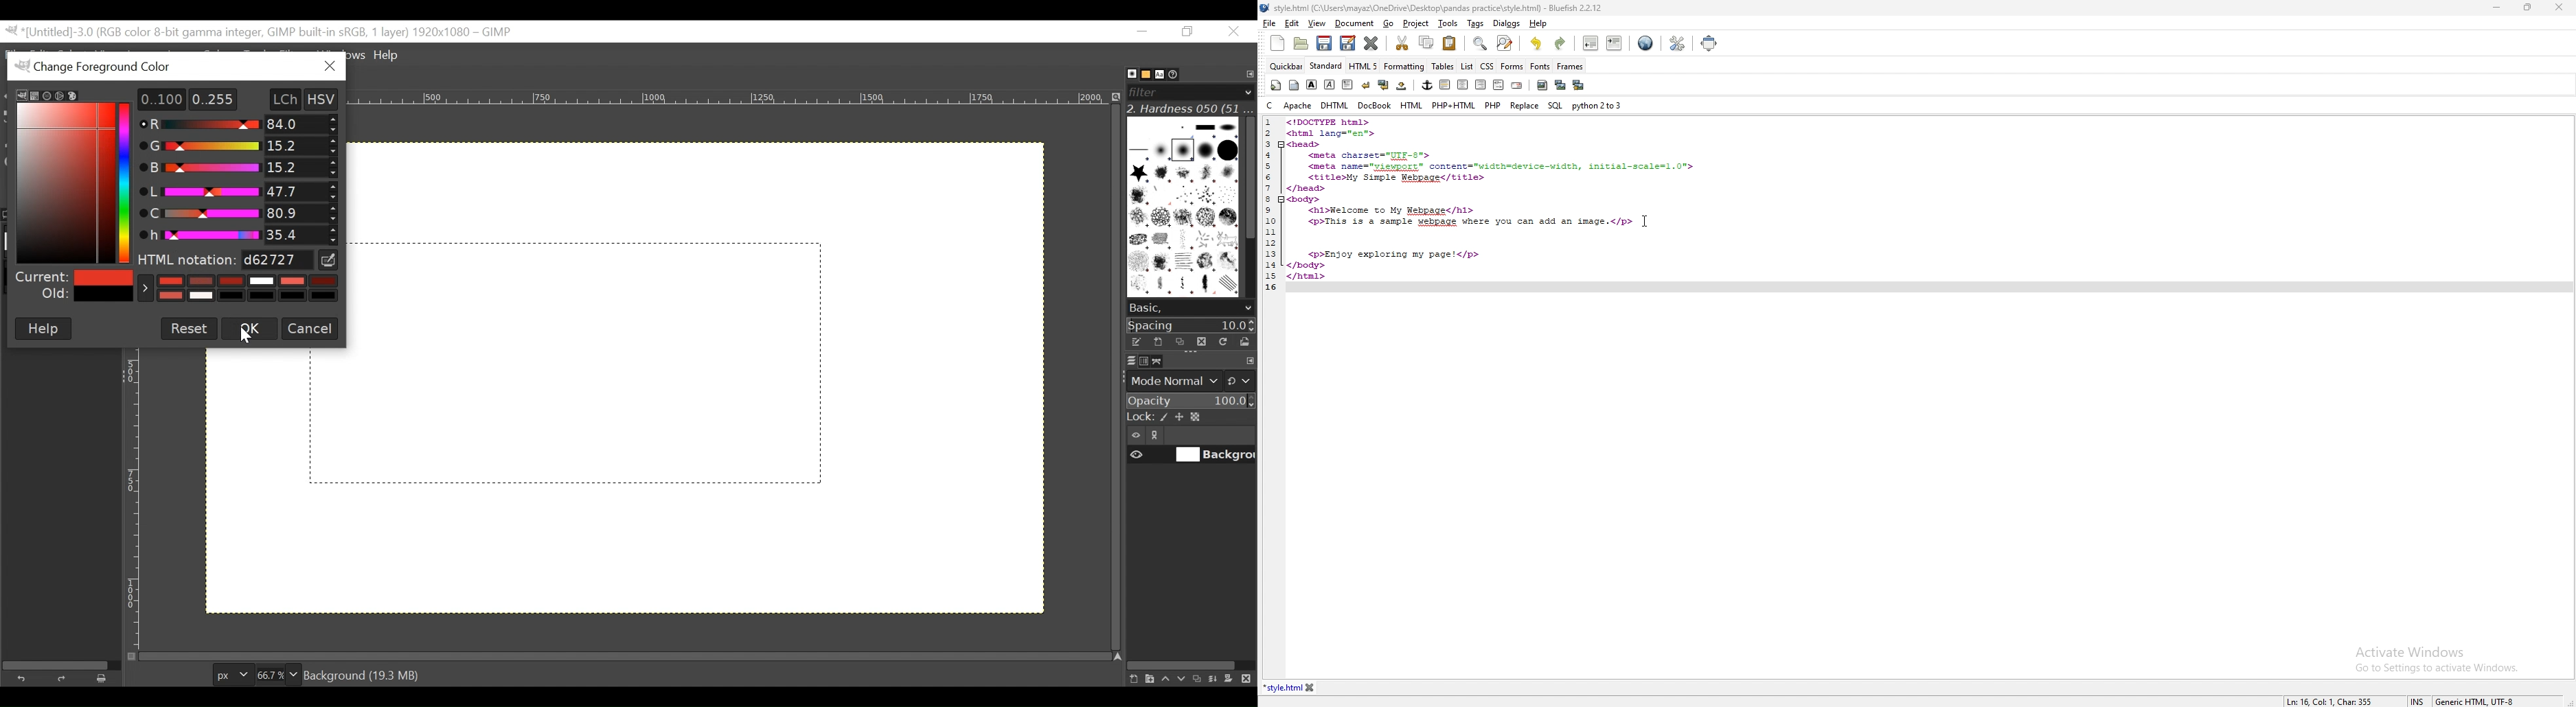  What do you see at coordinates (1180, 342) in the screenshot?
I see `Duplicate brush` at bounding box center [1180, 342].